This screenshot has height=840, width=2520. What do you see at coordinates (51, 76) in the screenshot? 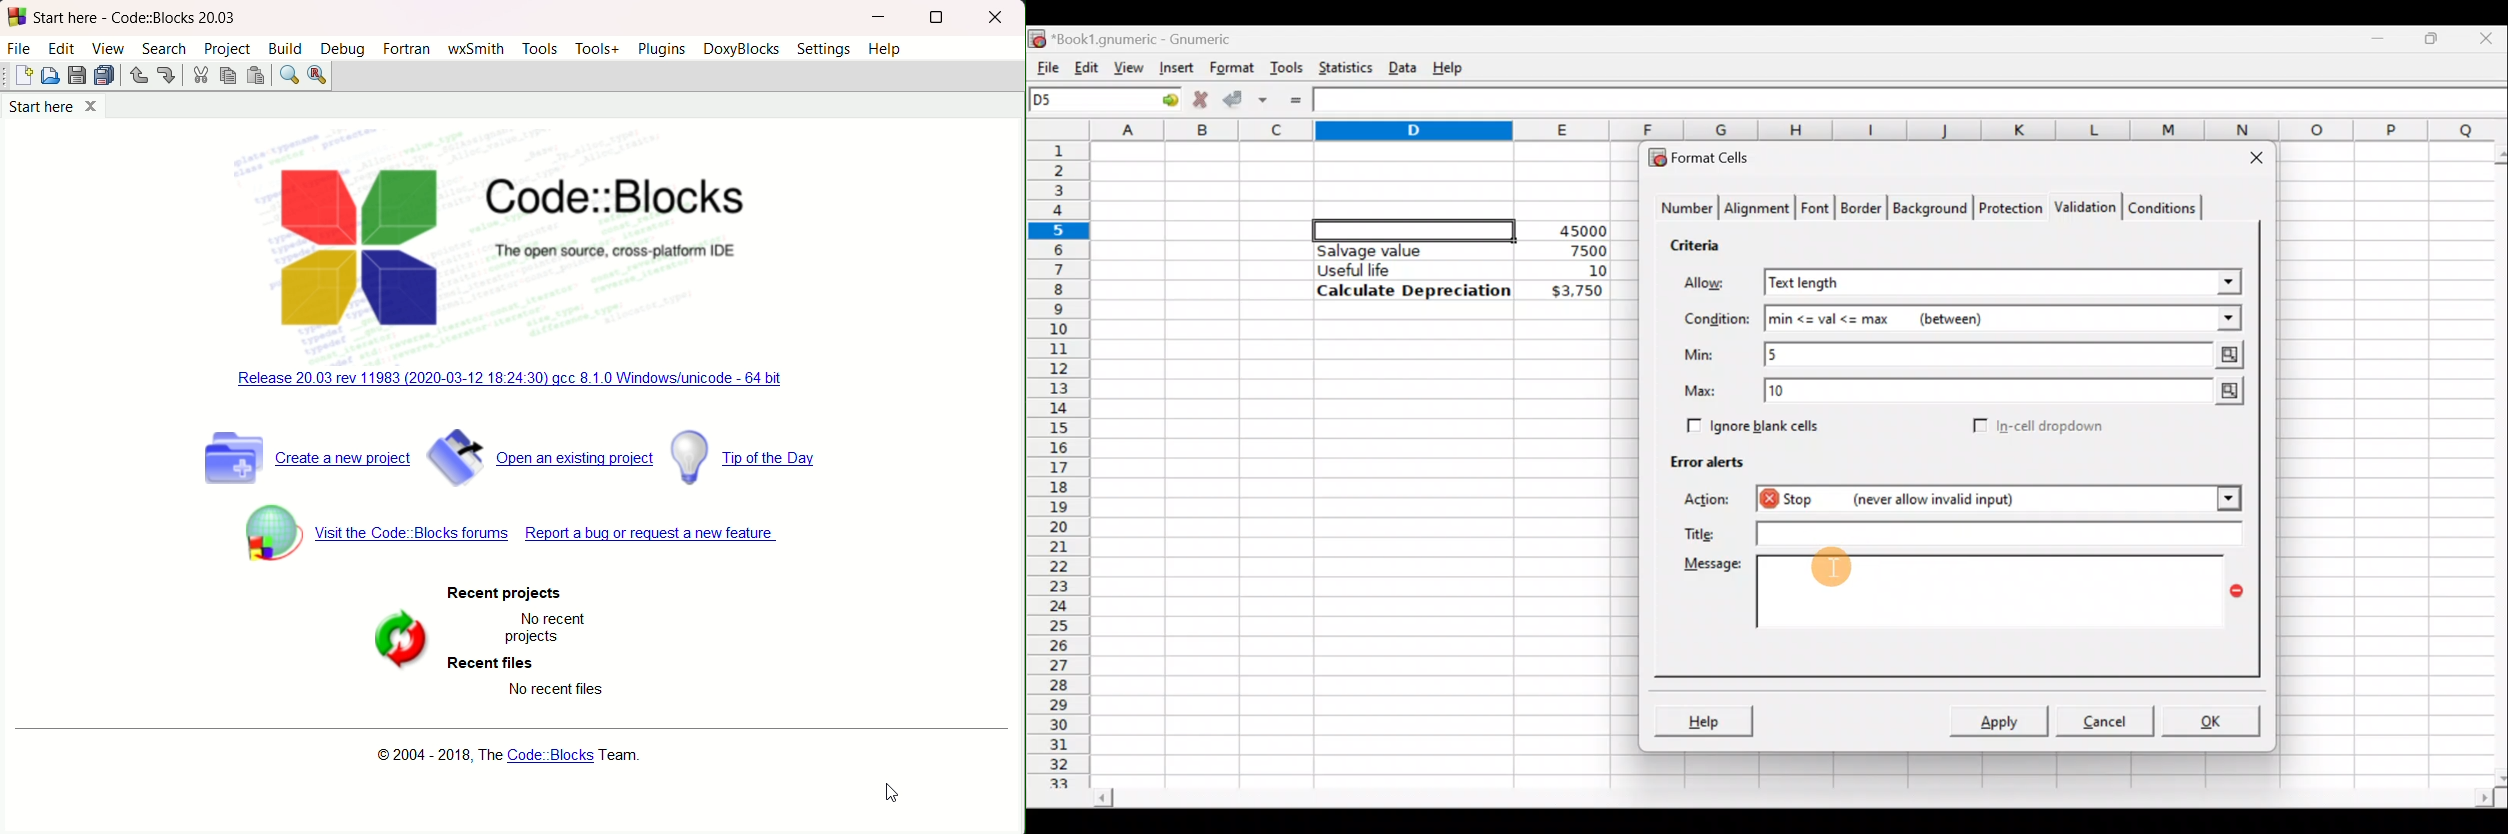
I see `open` at bounding box center [51, 76].